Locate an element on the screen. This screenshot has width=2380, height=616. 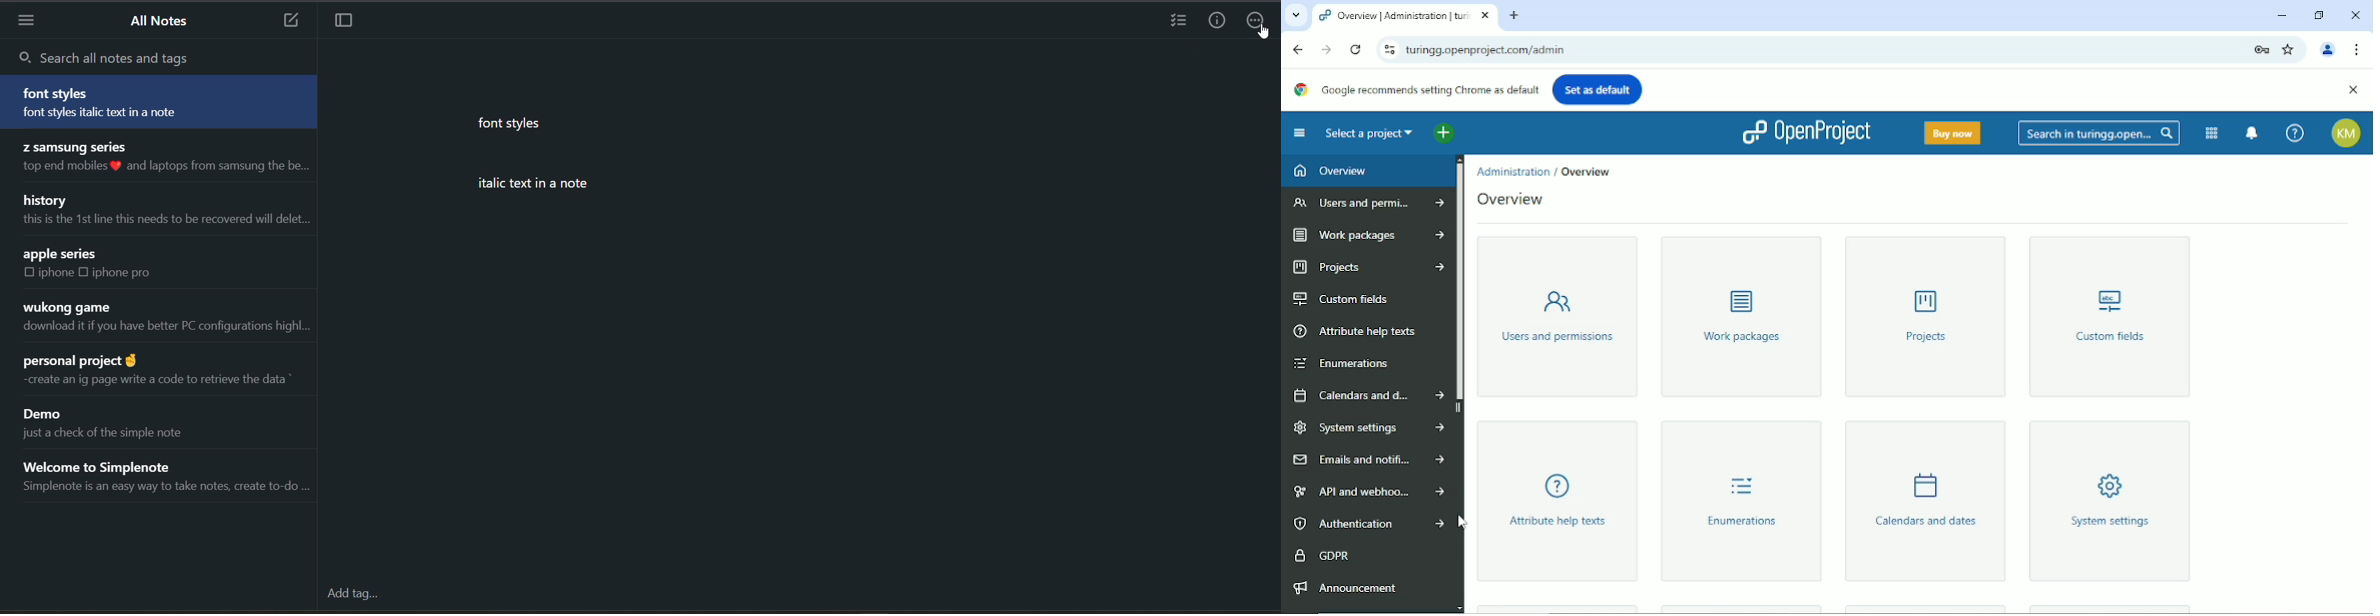
note title and preview is located at coordinates (164, 160).